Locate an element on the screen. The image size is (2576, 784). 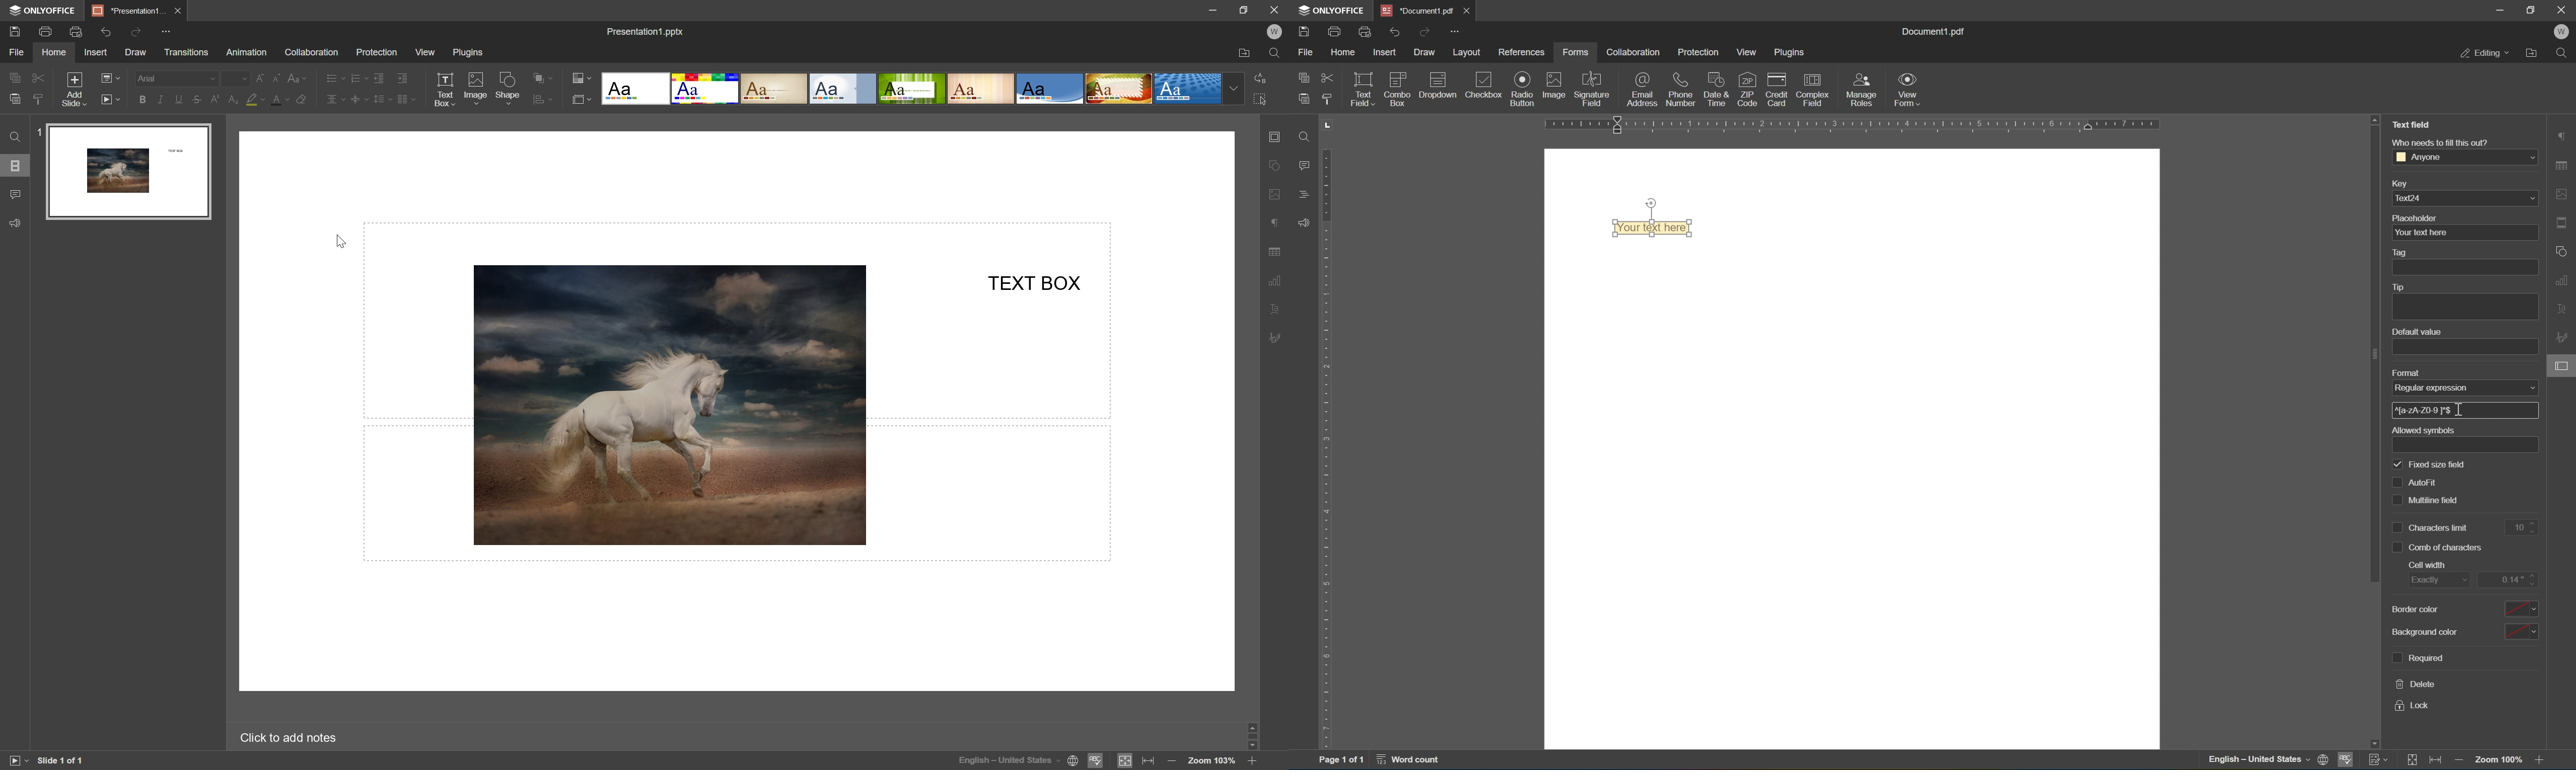
change color theme is located at coordinates (584, 77).